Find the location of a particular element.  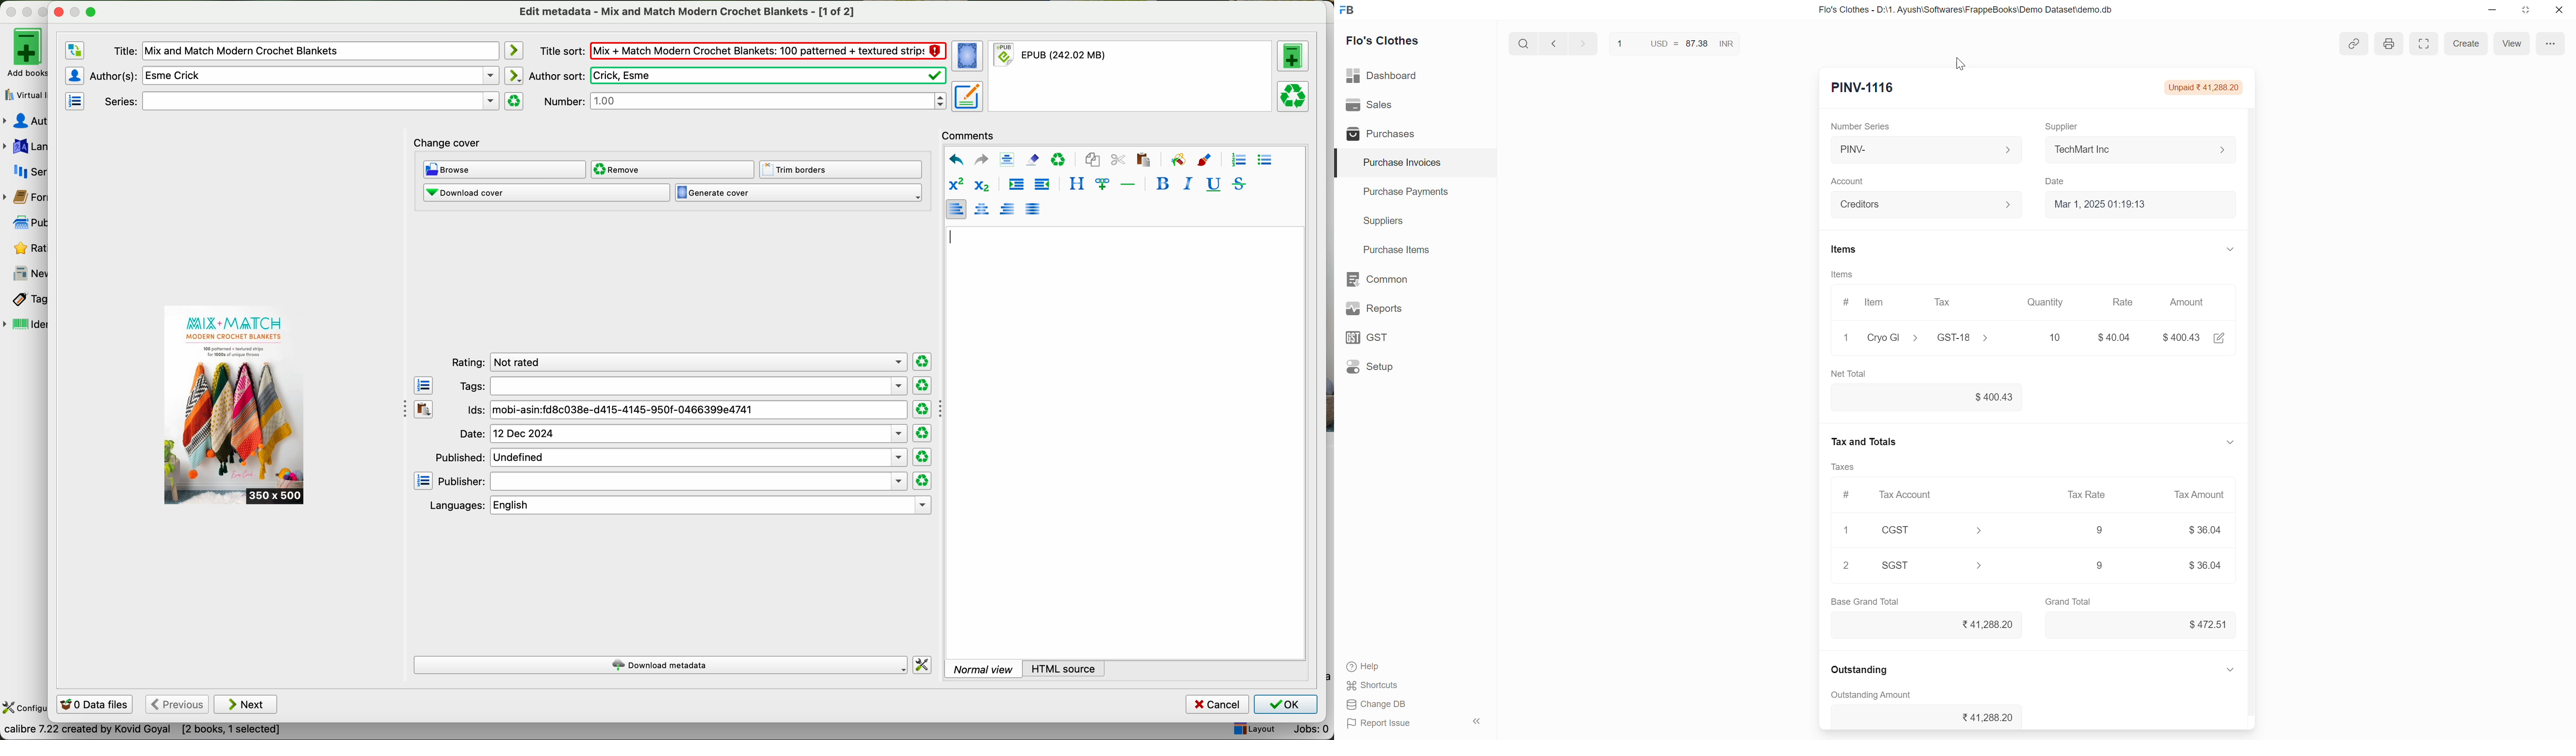

cursor is located at coordinates (1966, 66).